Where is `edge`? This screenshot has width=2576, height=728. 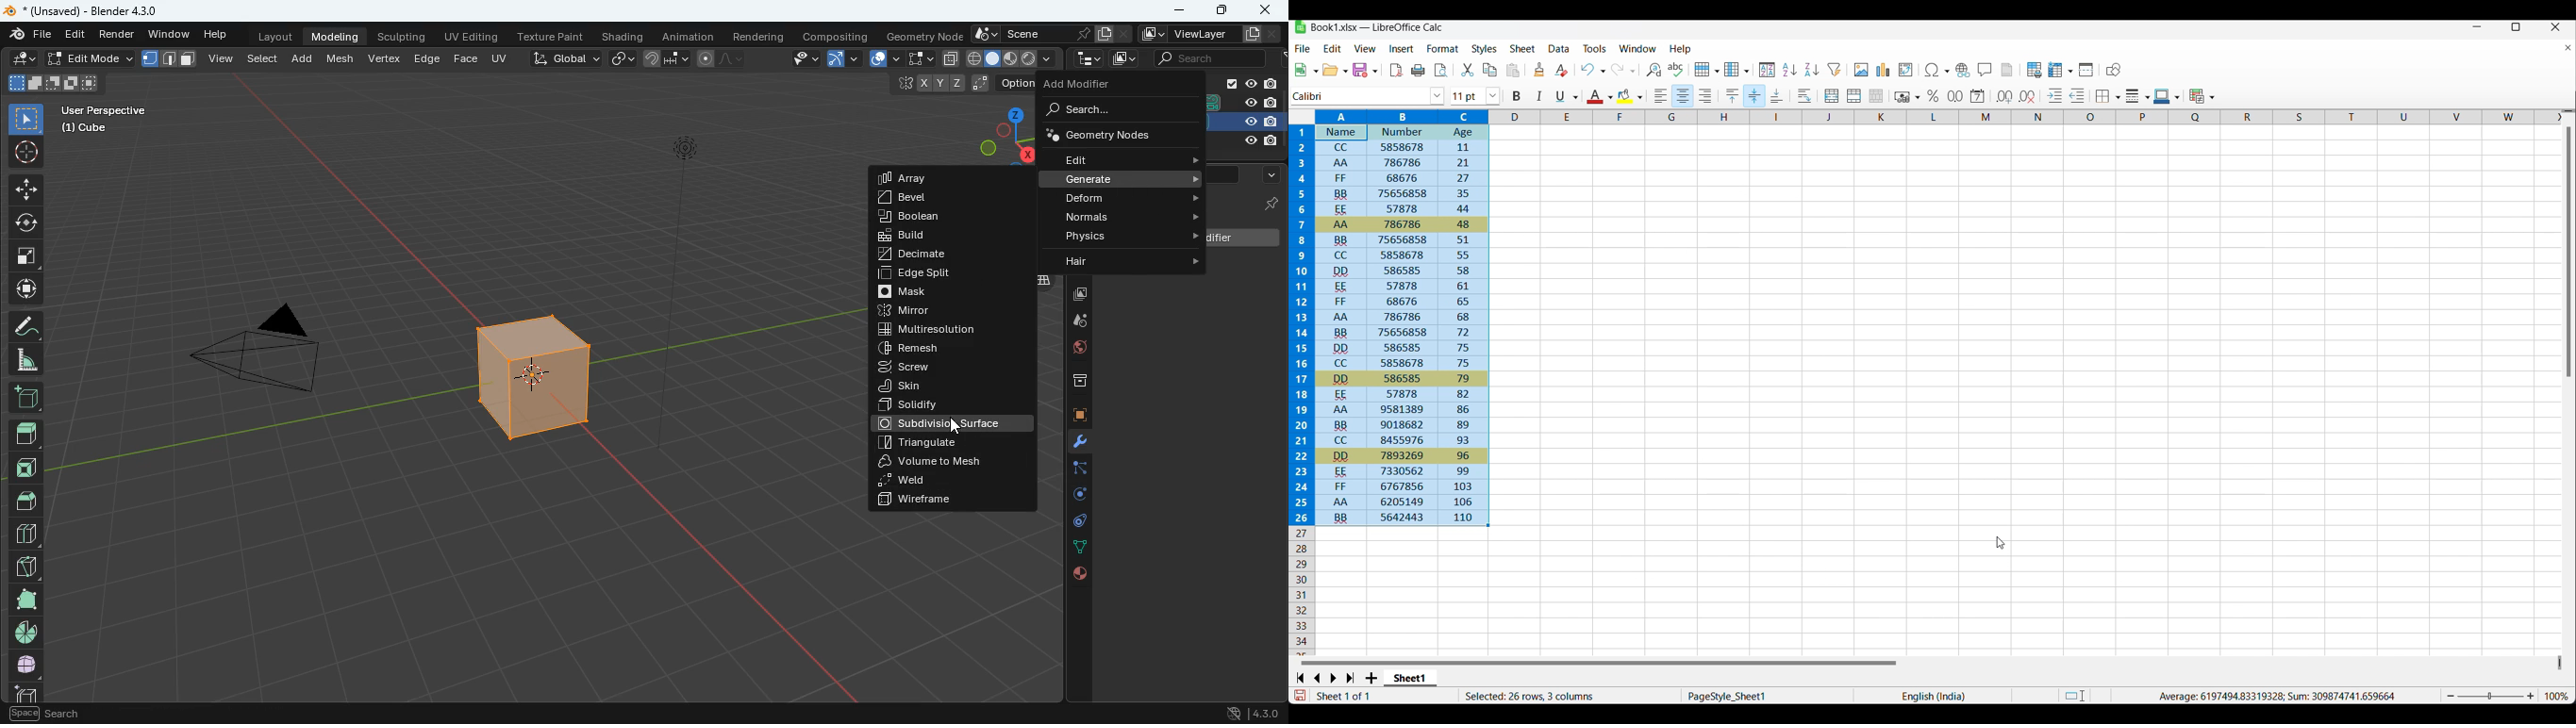
edge is located at coordinates (427, 58).